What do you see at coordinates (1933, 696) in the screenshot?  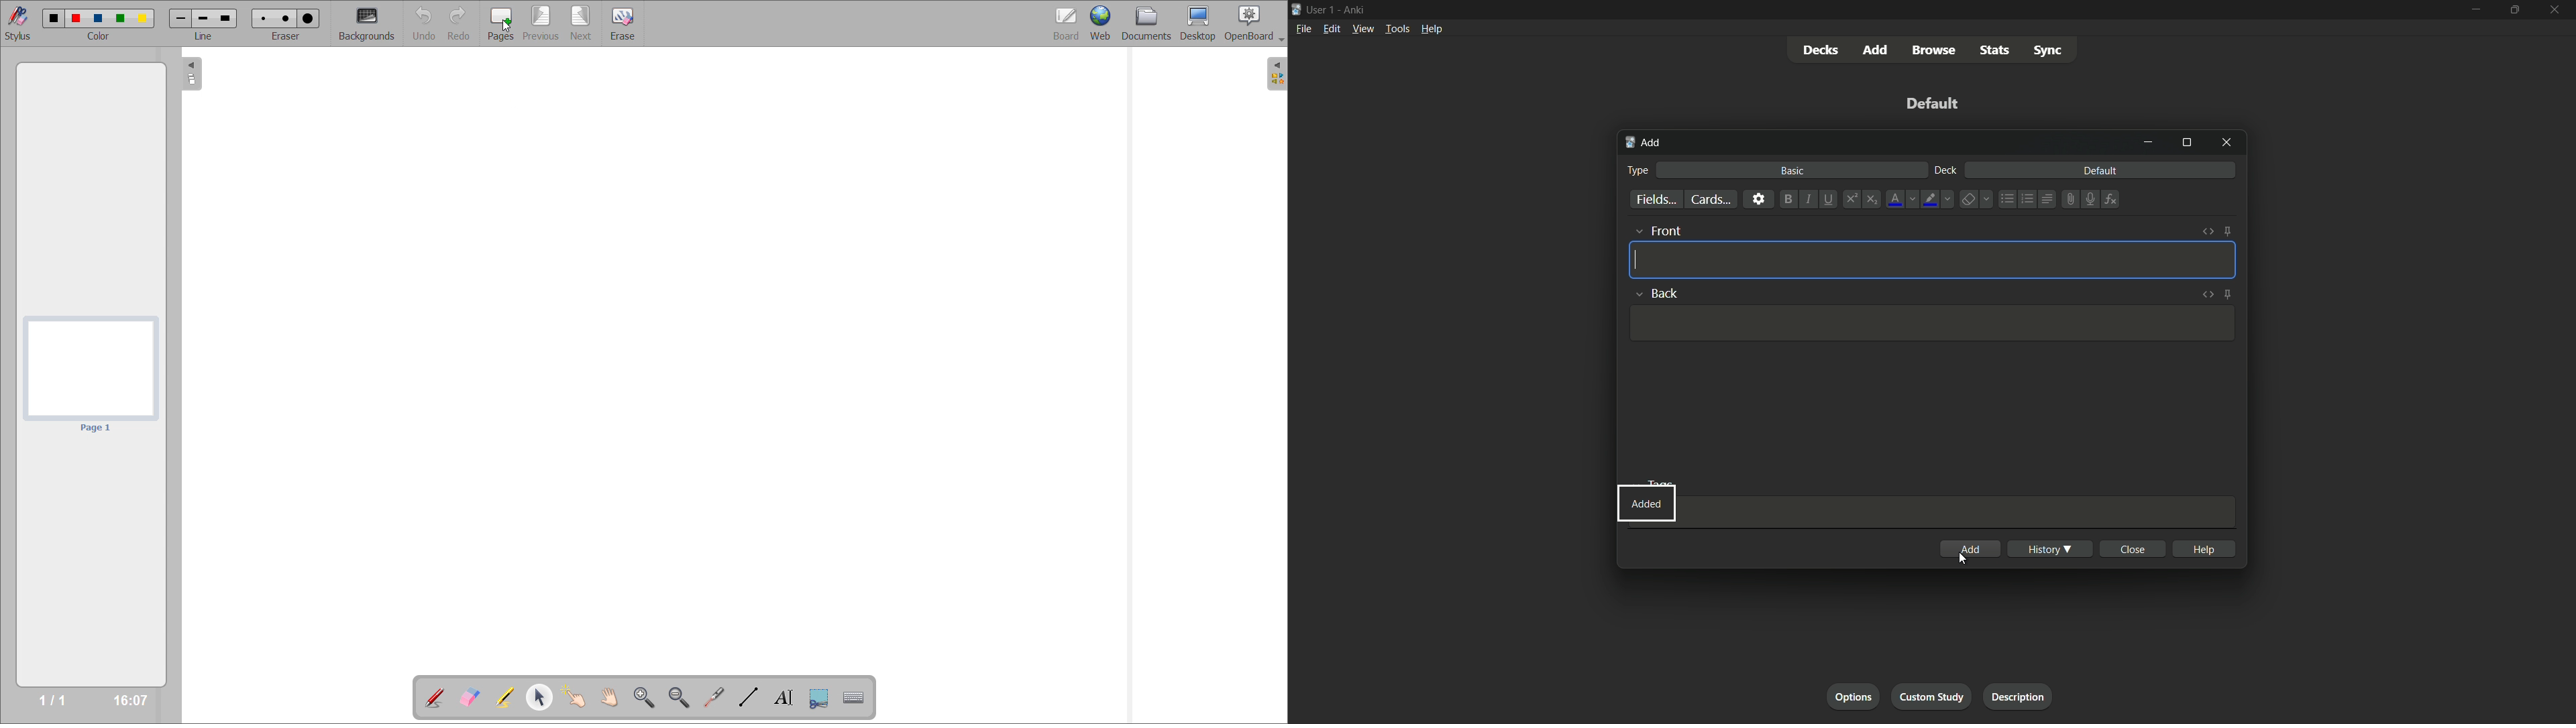 I see `custom study` at bounding box center [1933, 696].